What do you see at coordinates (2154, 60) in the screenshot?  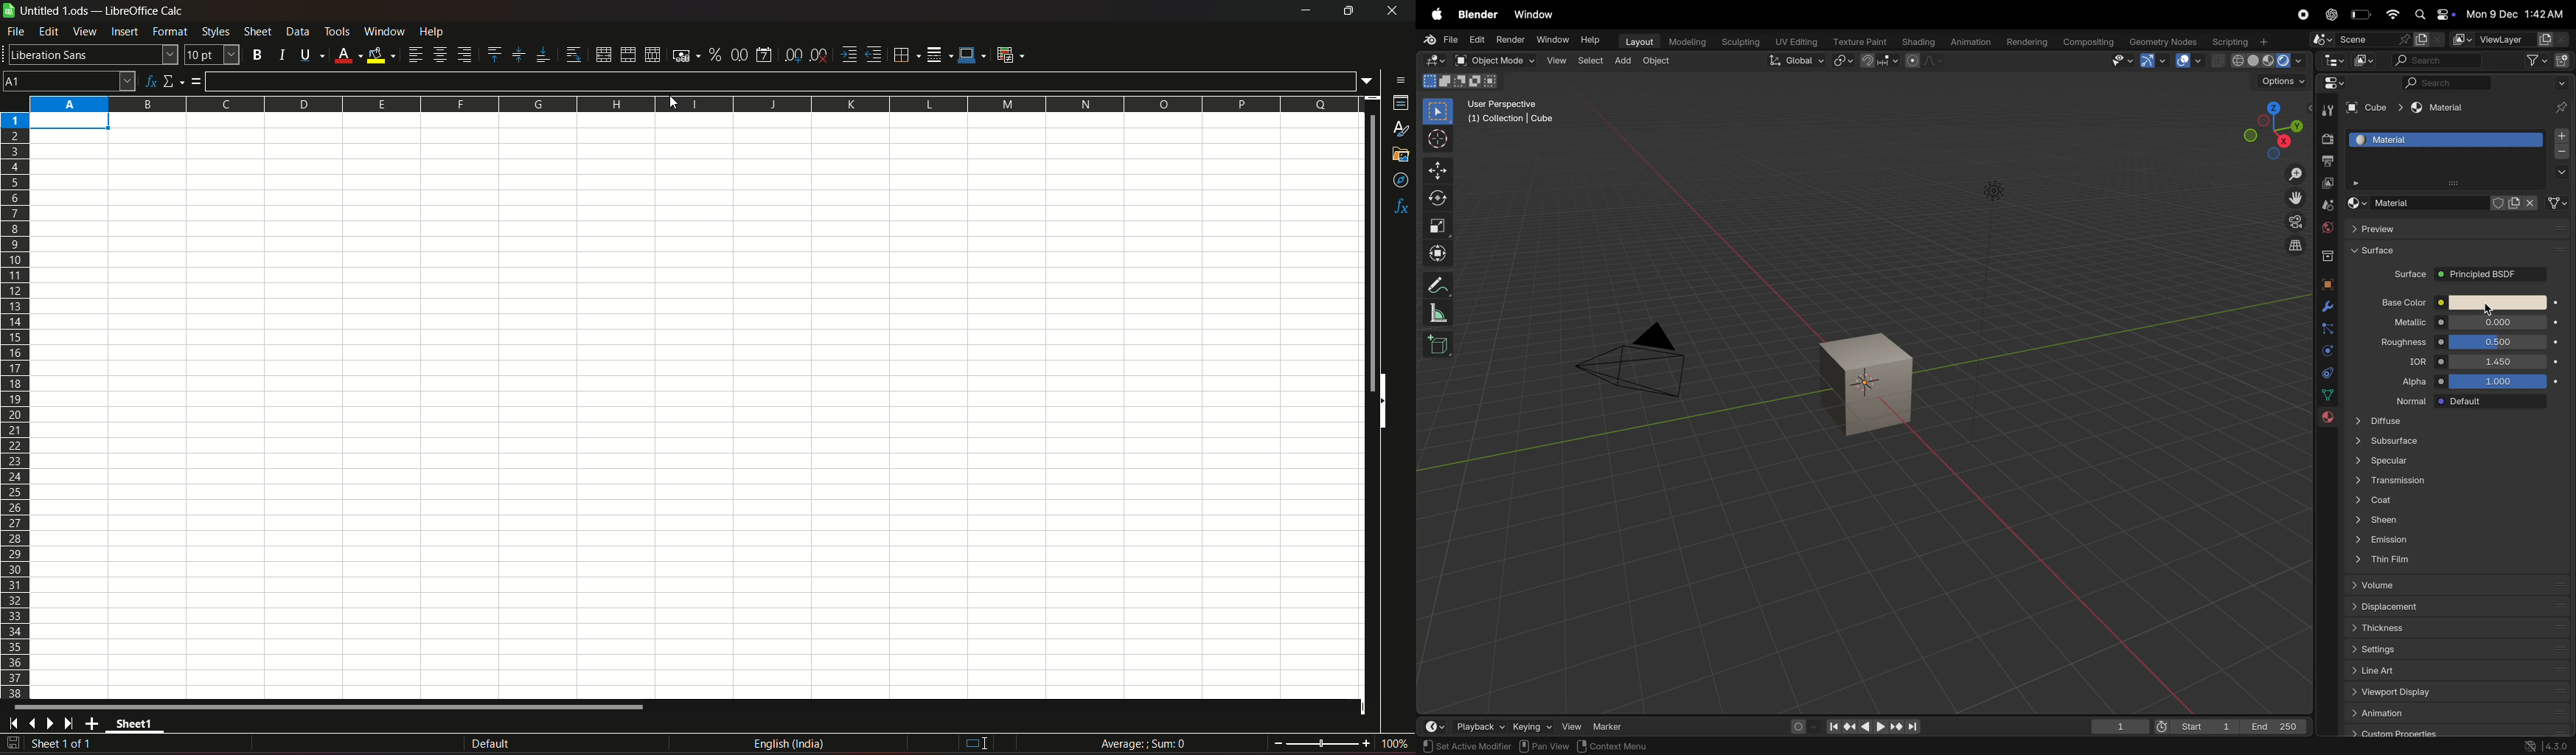 I see `show gimzo` at bounding box center [2154, 60].